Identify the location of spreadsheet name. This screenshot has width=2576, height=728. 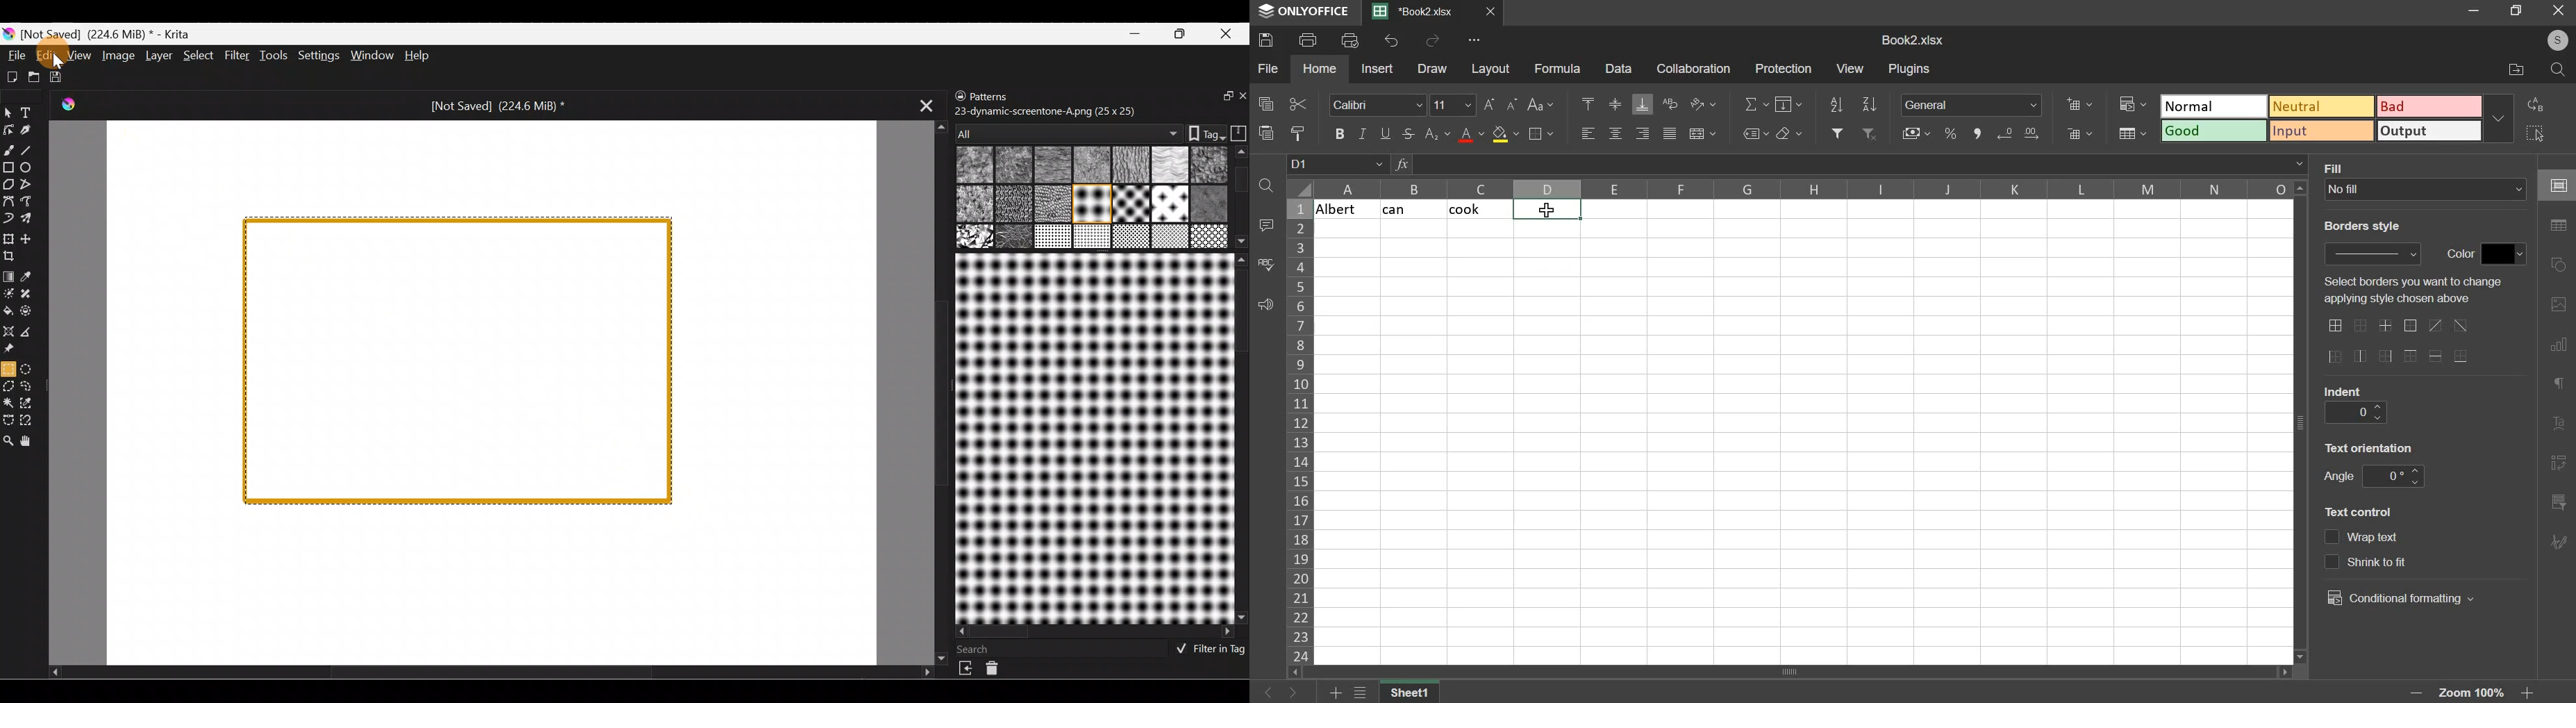
(1912, 40).